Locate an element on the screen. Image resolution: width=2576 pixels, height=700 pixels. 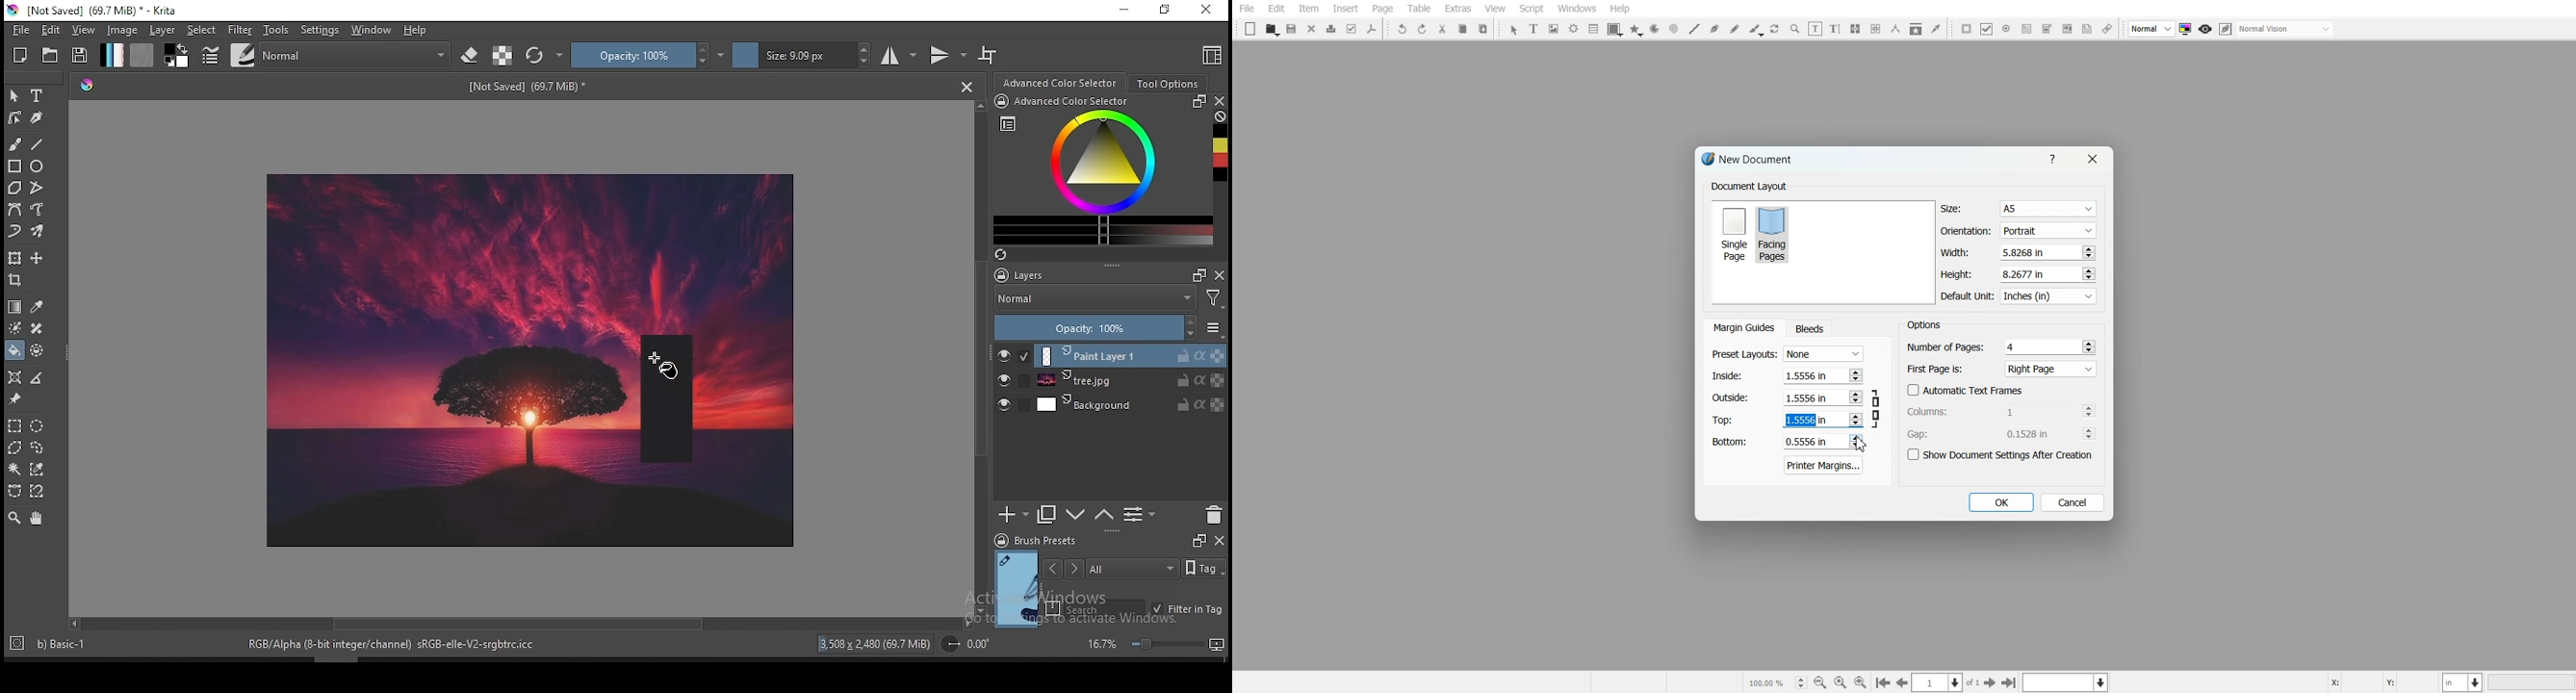
multibrush tool is located at coordinates (39, 231).